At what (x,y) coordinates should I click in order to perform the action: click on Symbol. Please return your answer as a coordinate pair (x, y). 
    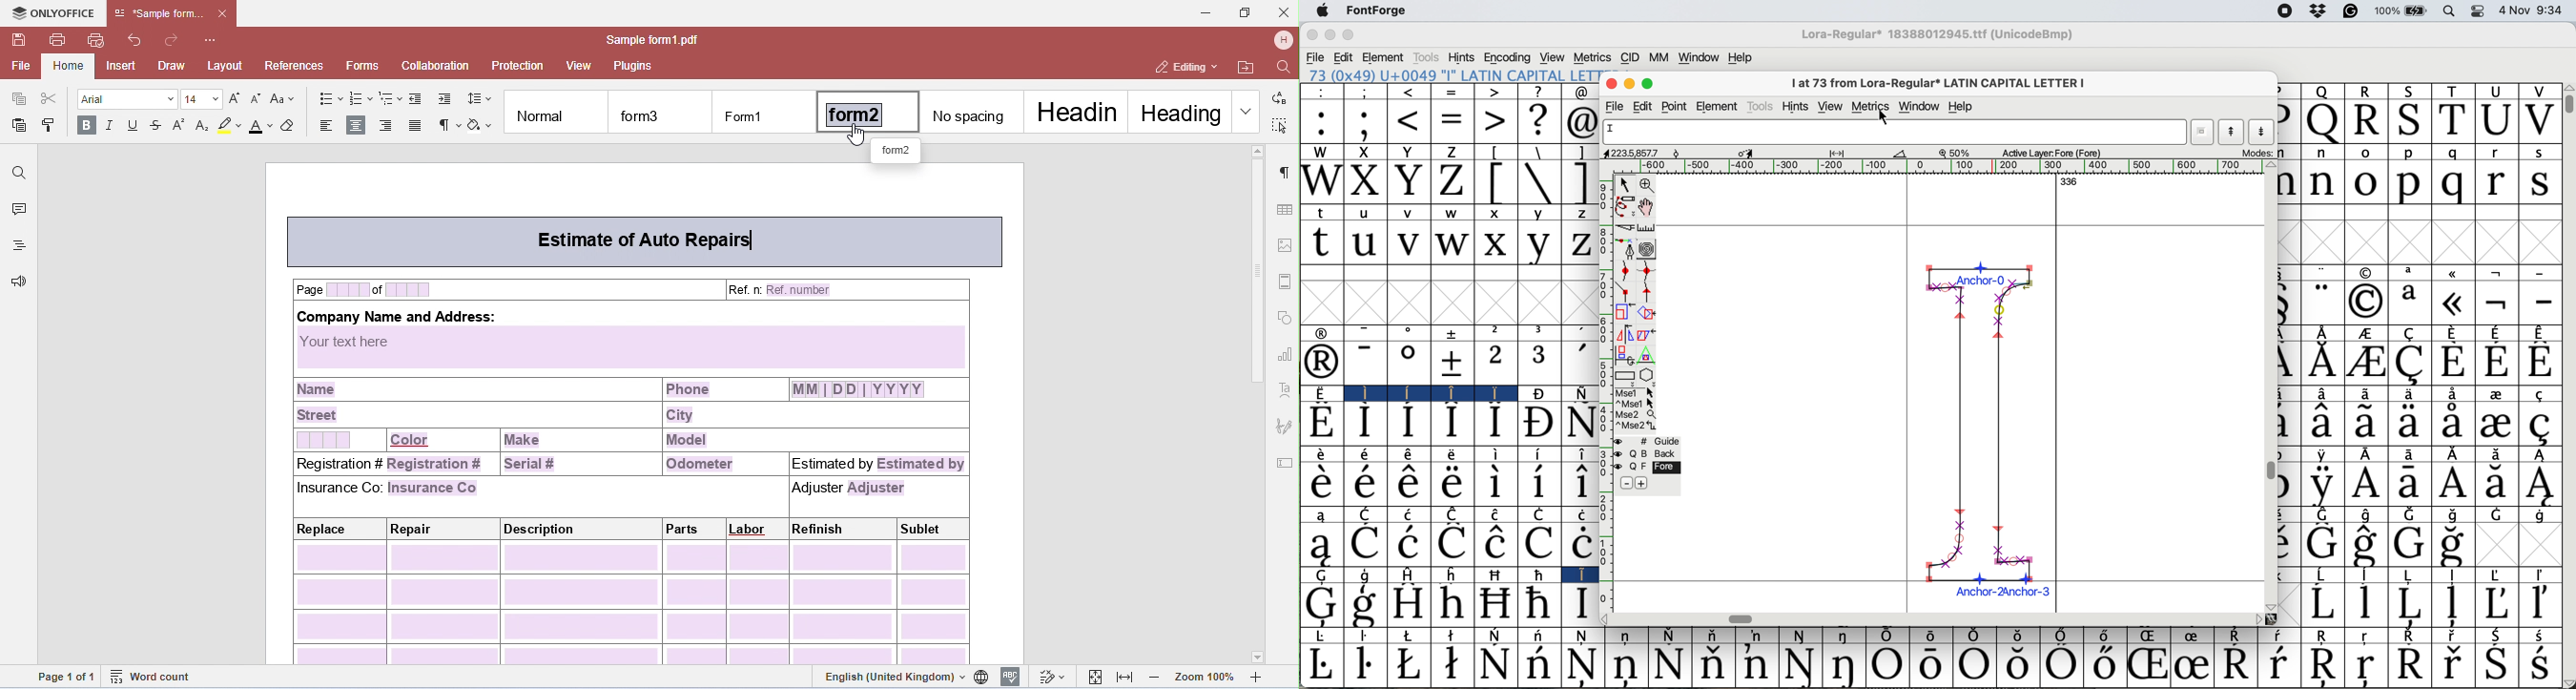
    Looking at the image, I should click on (2496, 603).